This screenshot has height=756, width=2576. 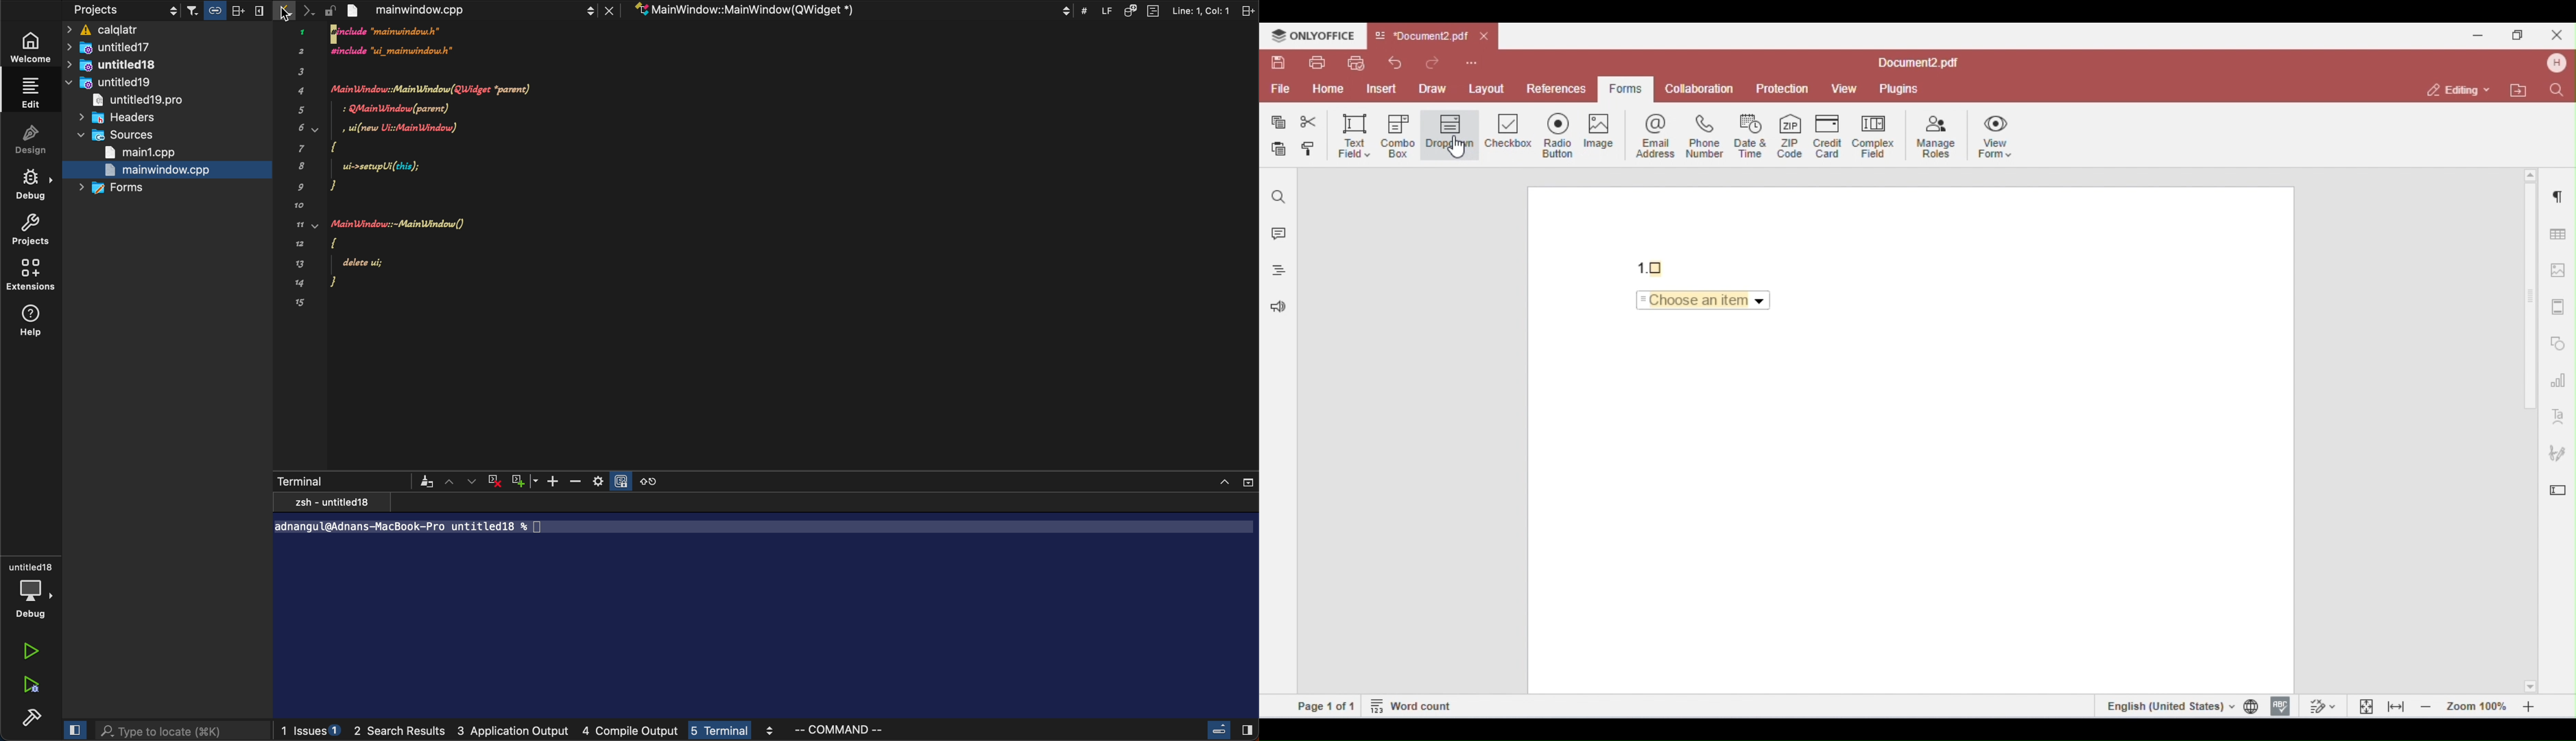 What do you see at coordinates (182, 731) in the screenshot?
I see `search bar` at bounding box center [182, 731].